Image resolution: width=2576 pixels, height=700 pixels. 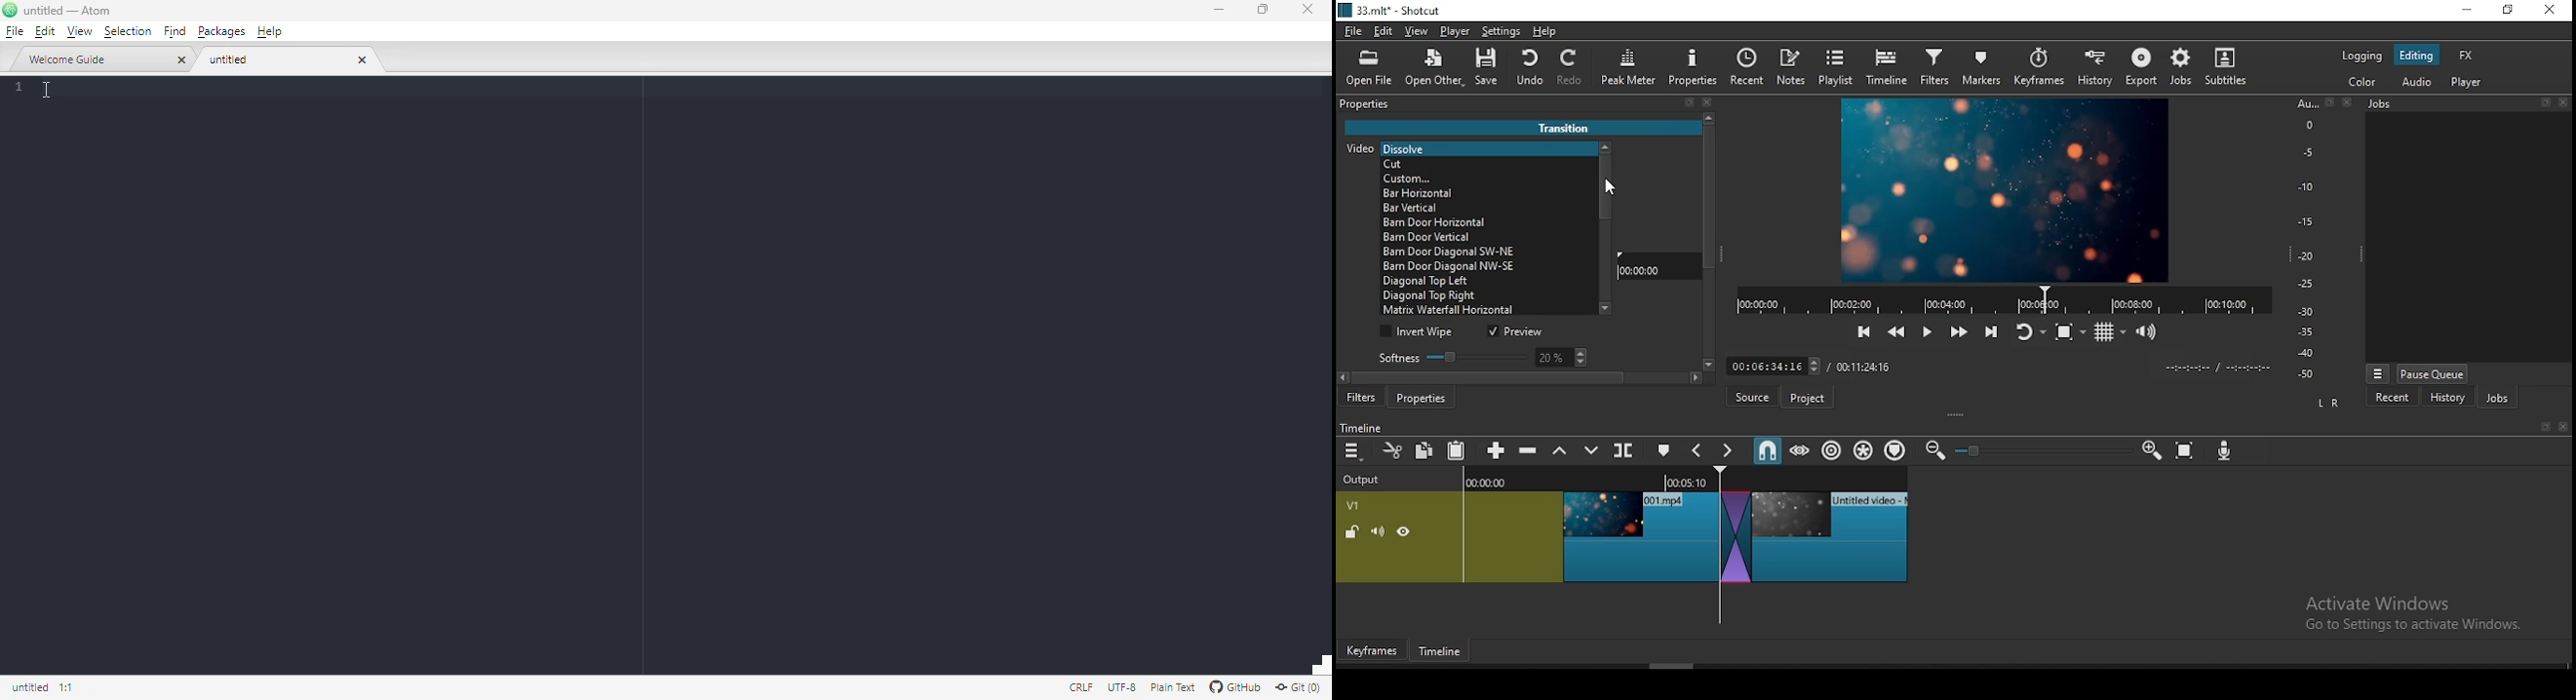 What do you see at coordinates (2227, 453) in the screenshot?
I see `` at bounding box center [2227, 453].